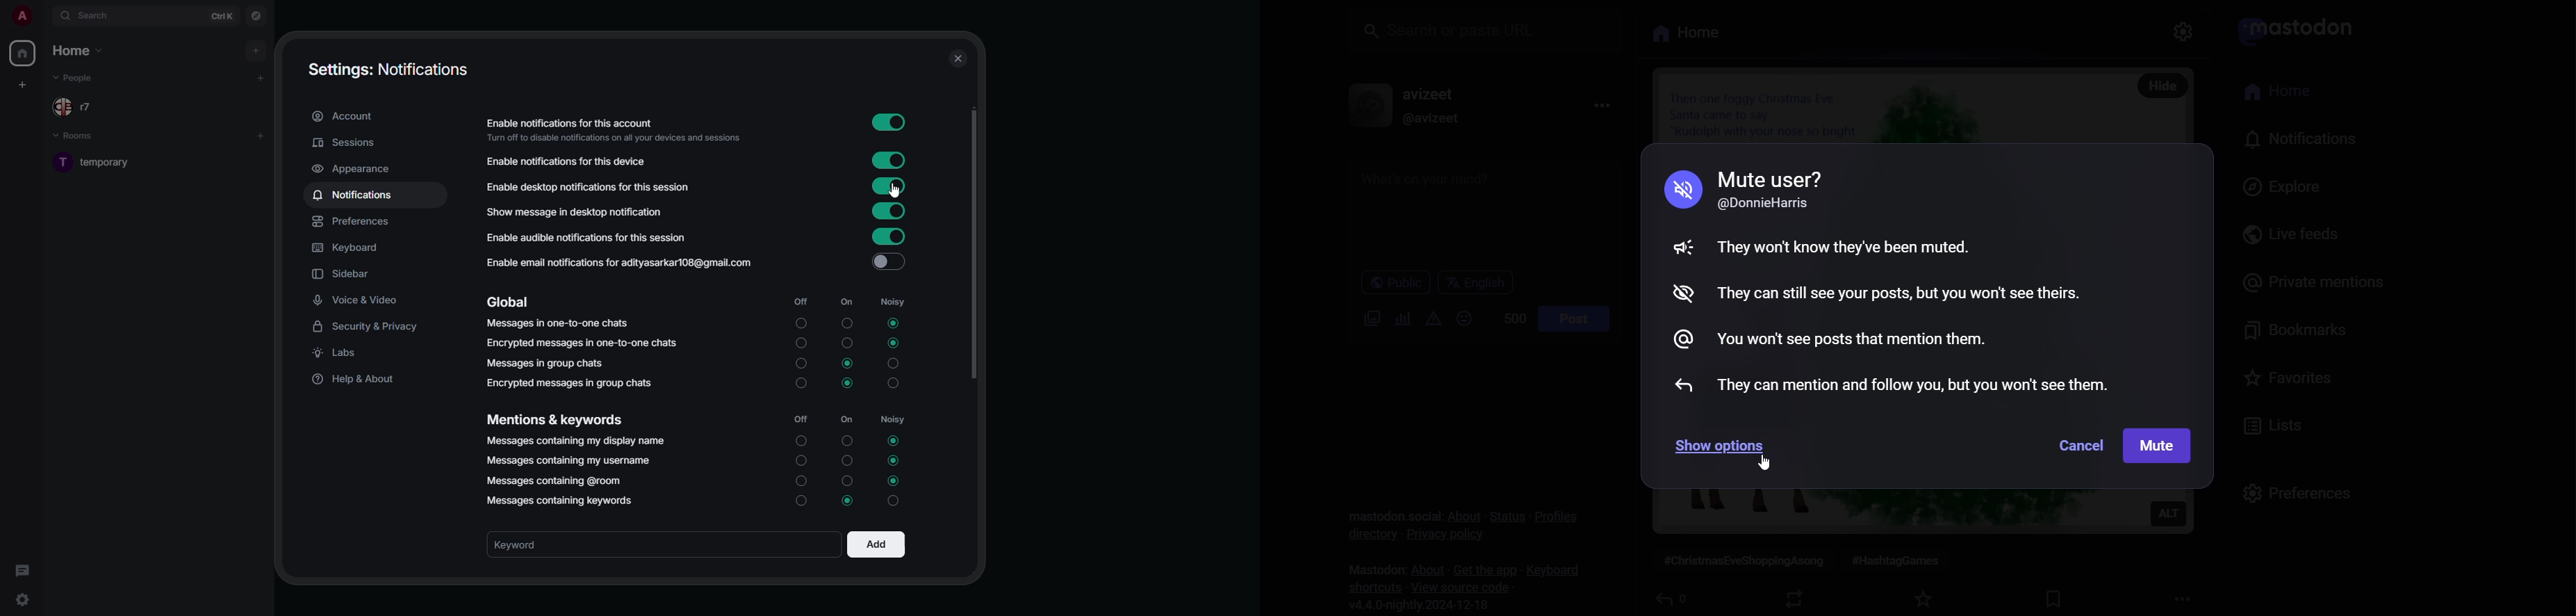  I want to click on @DonnieHarris, so click(1767, 203).